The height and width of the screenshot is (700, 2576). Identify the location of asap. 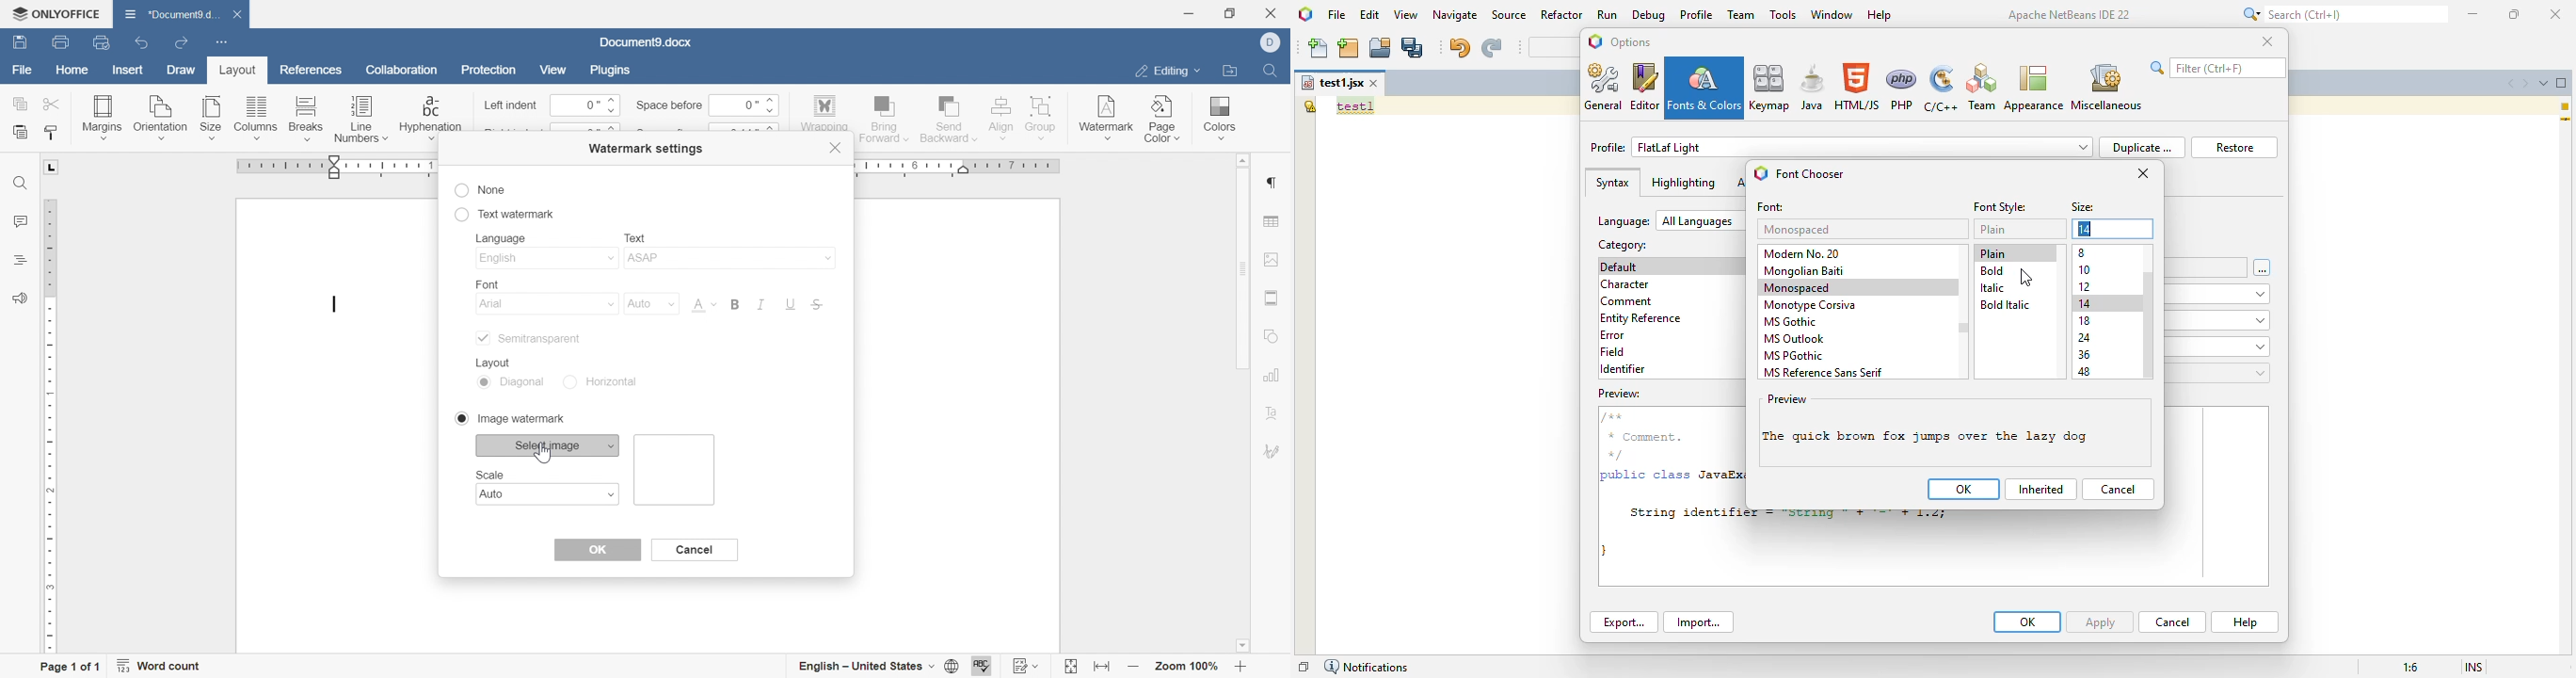
(728, 260).